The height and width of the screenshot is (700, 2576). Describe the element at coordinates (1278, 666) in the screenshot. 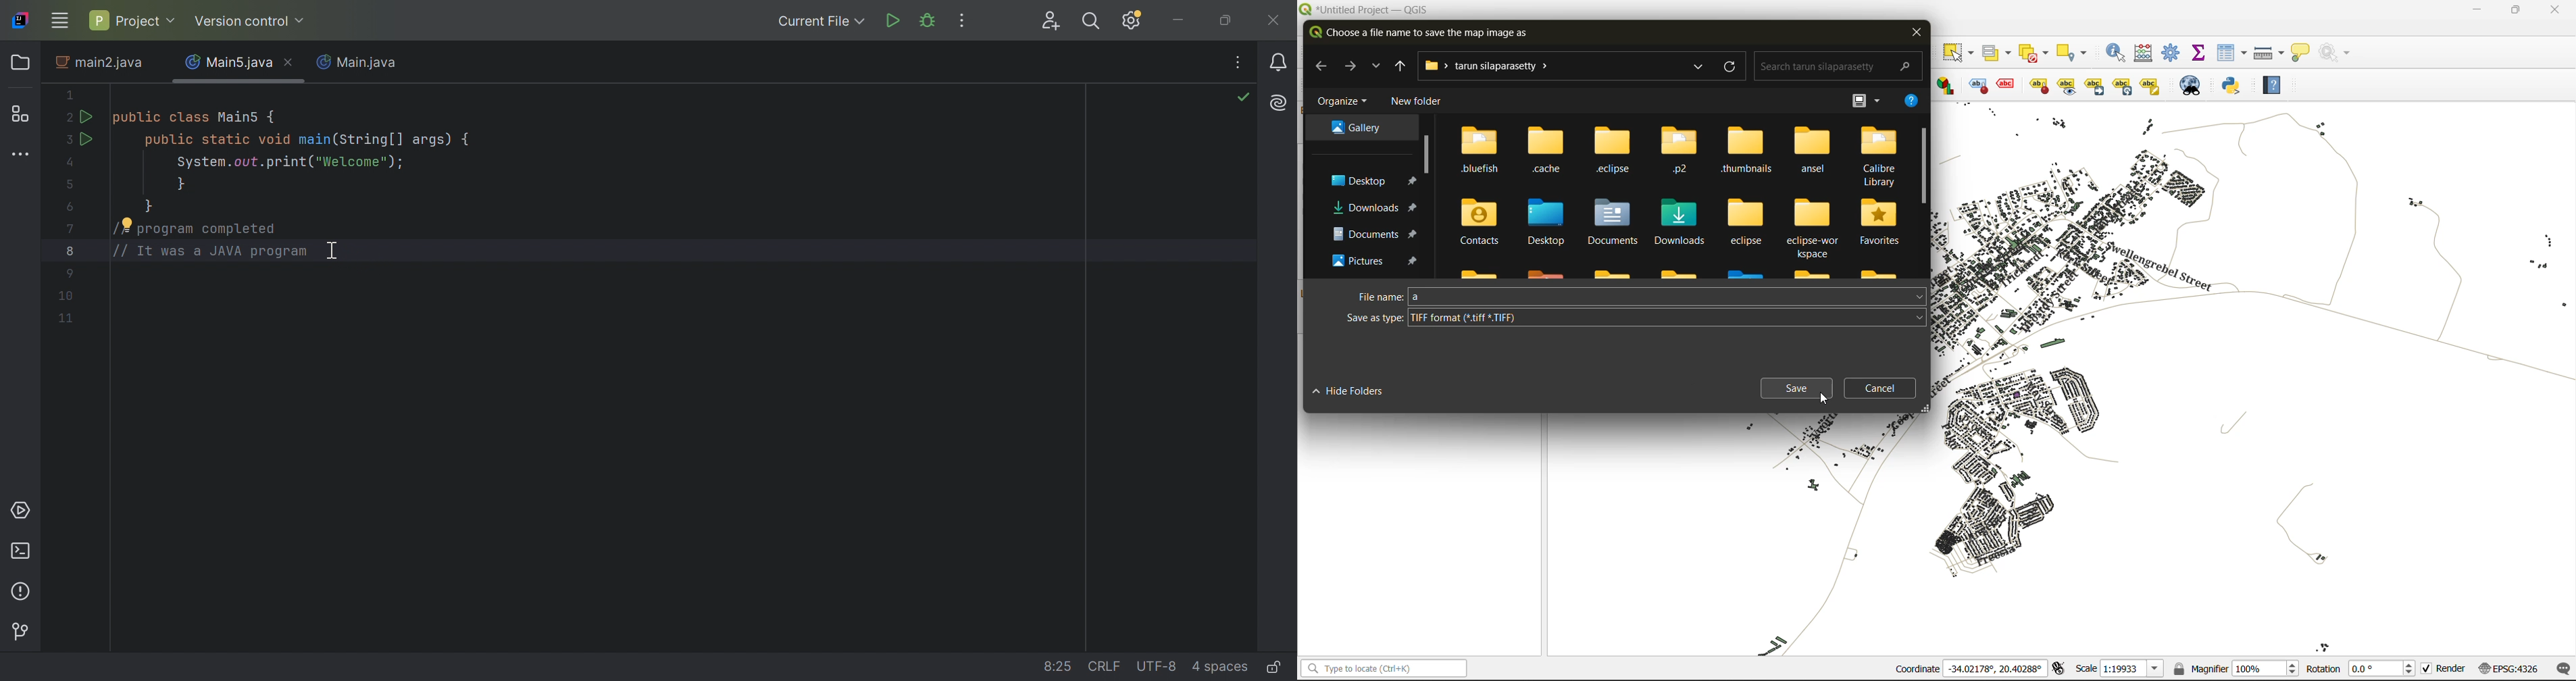

I see `Edit or read-only` at that location.